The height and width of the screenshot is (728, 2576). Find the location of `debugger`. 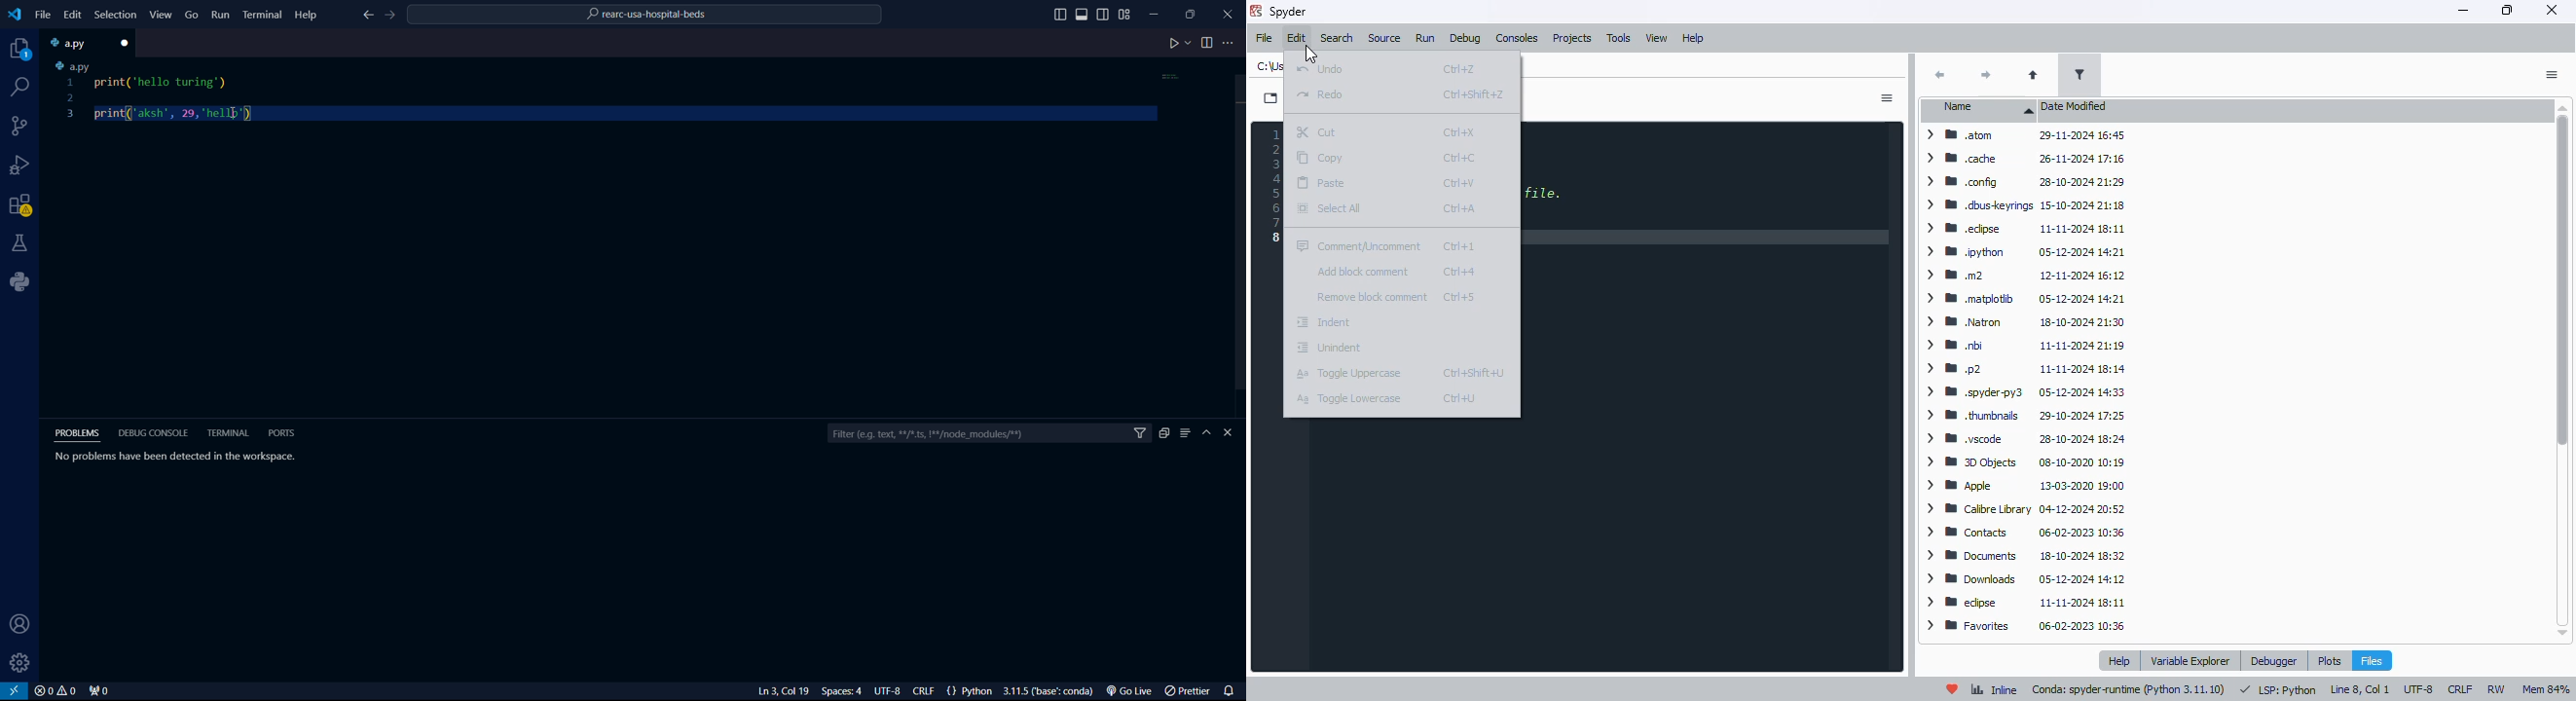

debugger is located at coordinates (2275, 660).